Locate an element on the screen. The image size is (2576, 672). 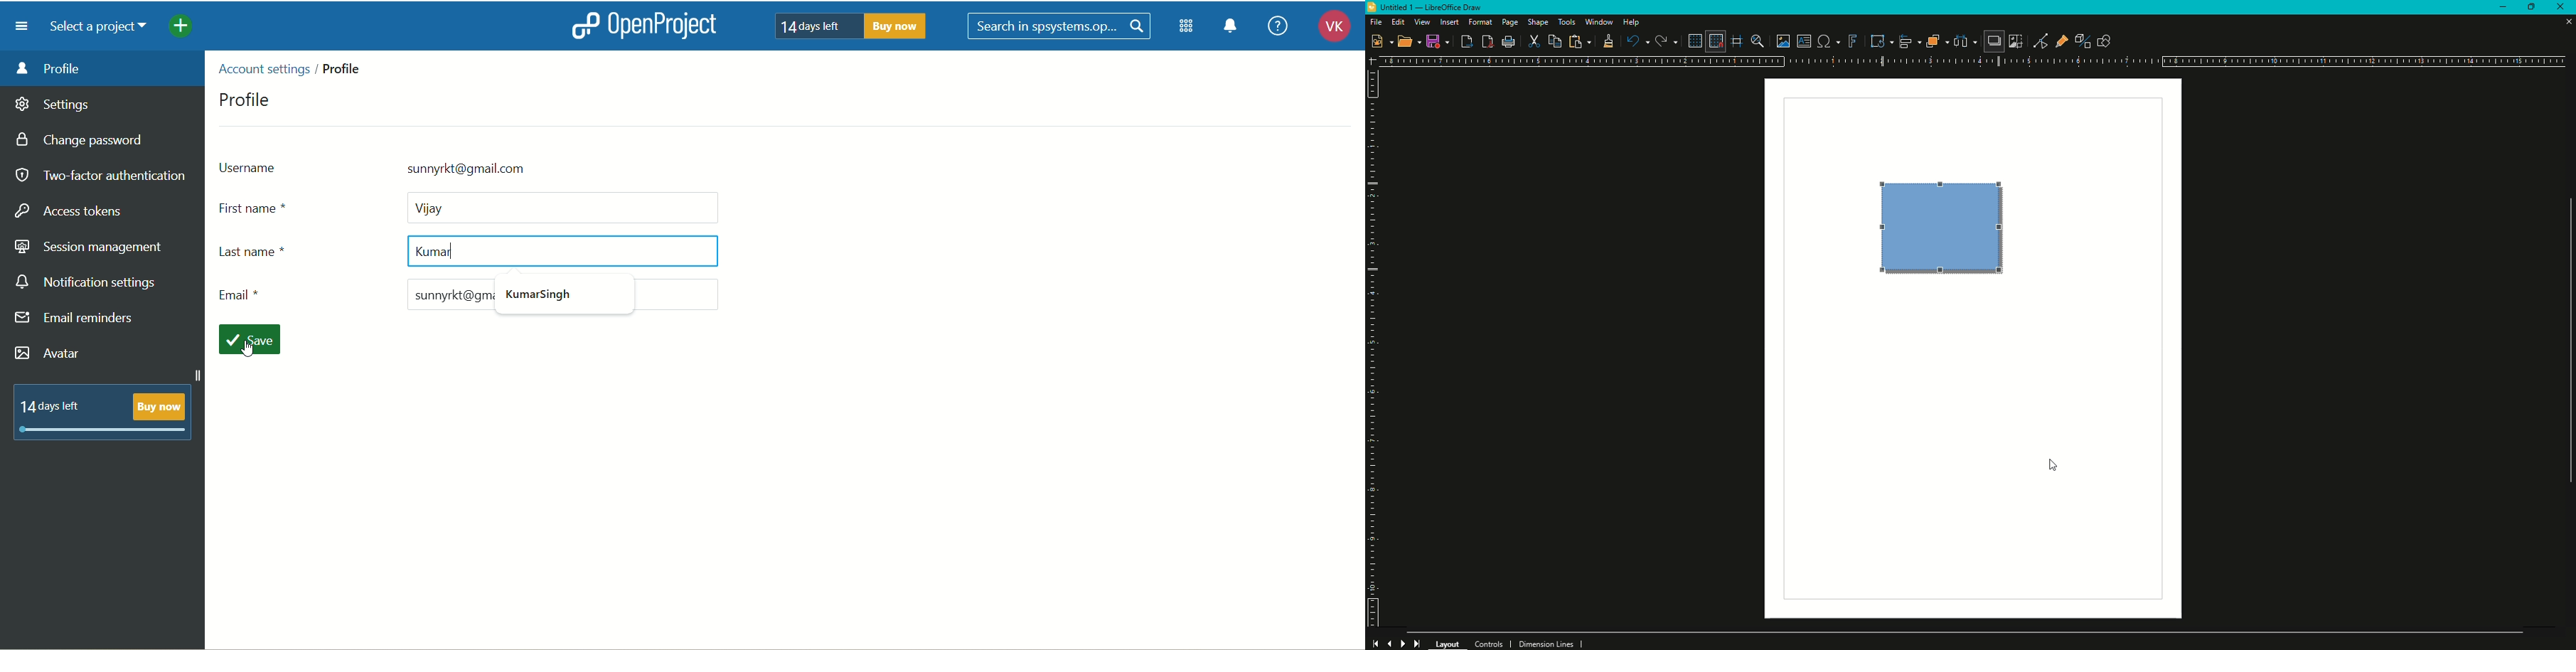
Page is located at coordinates (1509, 23).